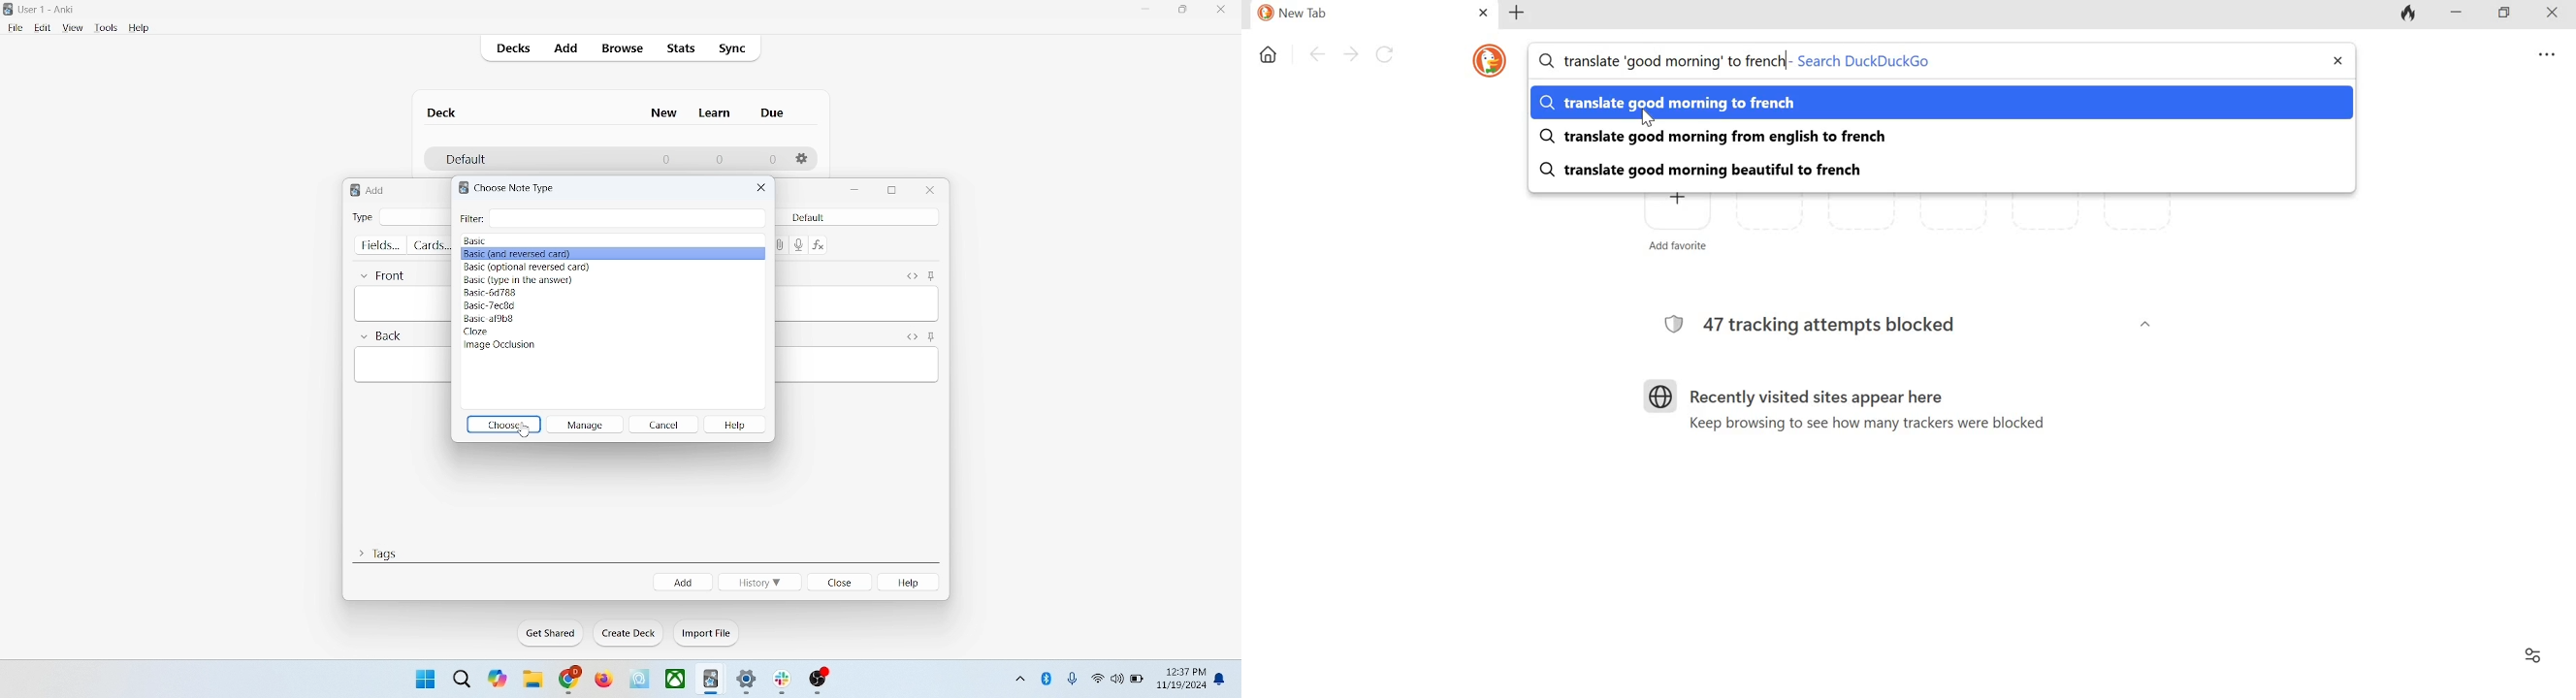 Image resolution: width=2576 pixels, height=700 pixels. I want to click on translate good morning from english to french, so click(1715, 136).